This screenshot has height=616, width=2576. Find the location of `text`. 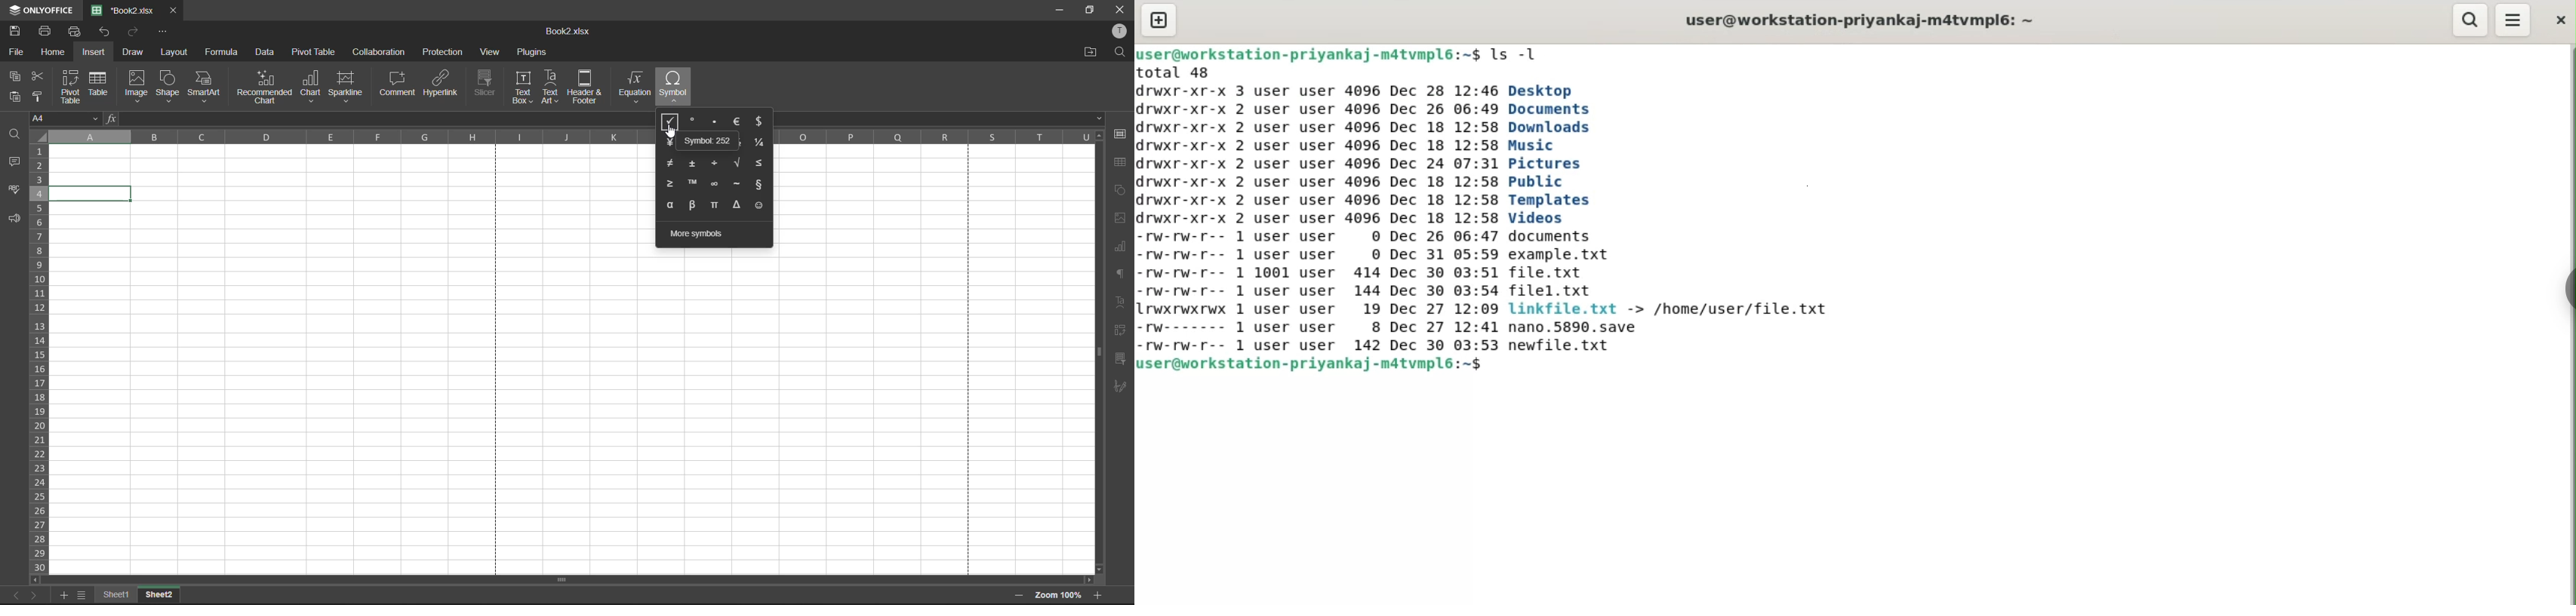

text is located at coordinates (1122, 303).